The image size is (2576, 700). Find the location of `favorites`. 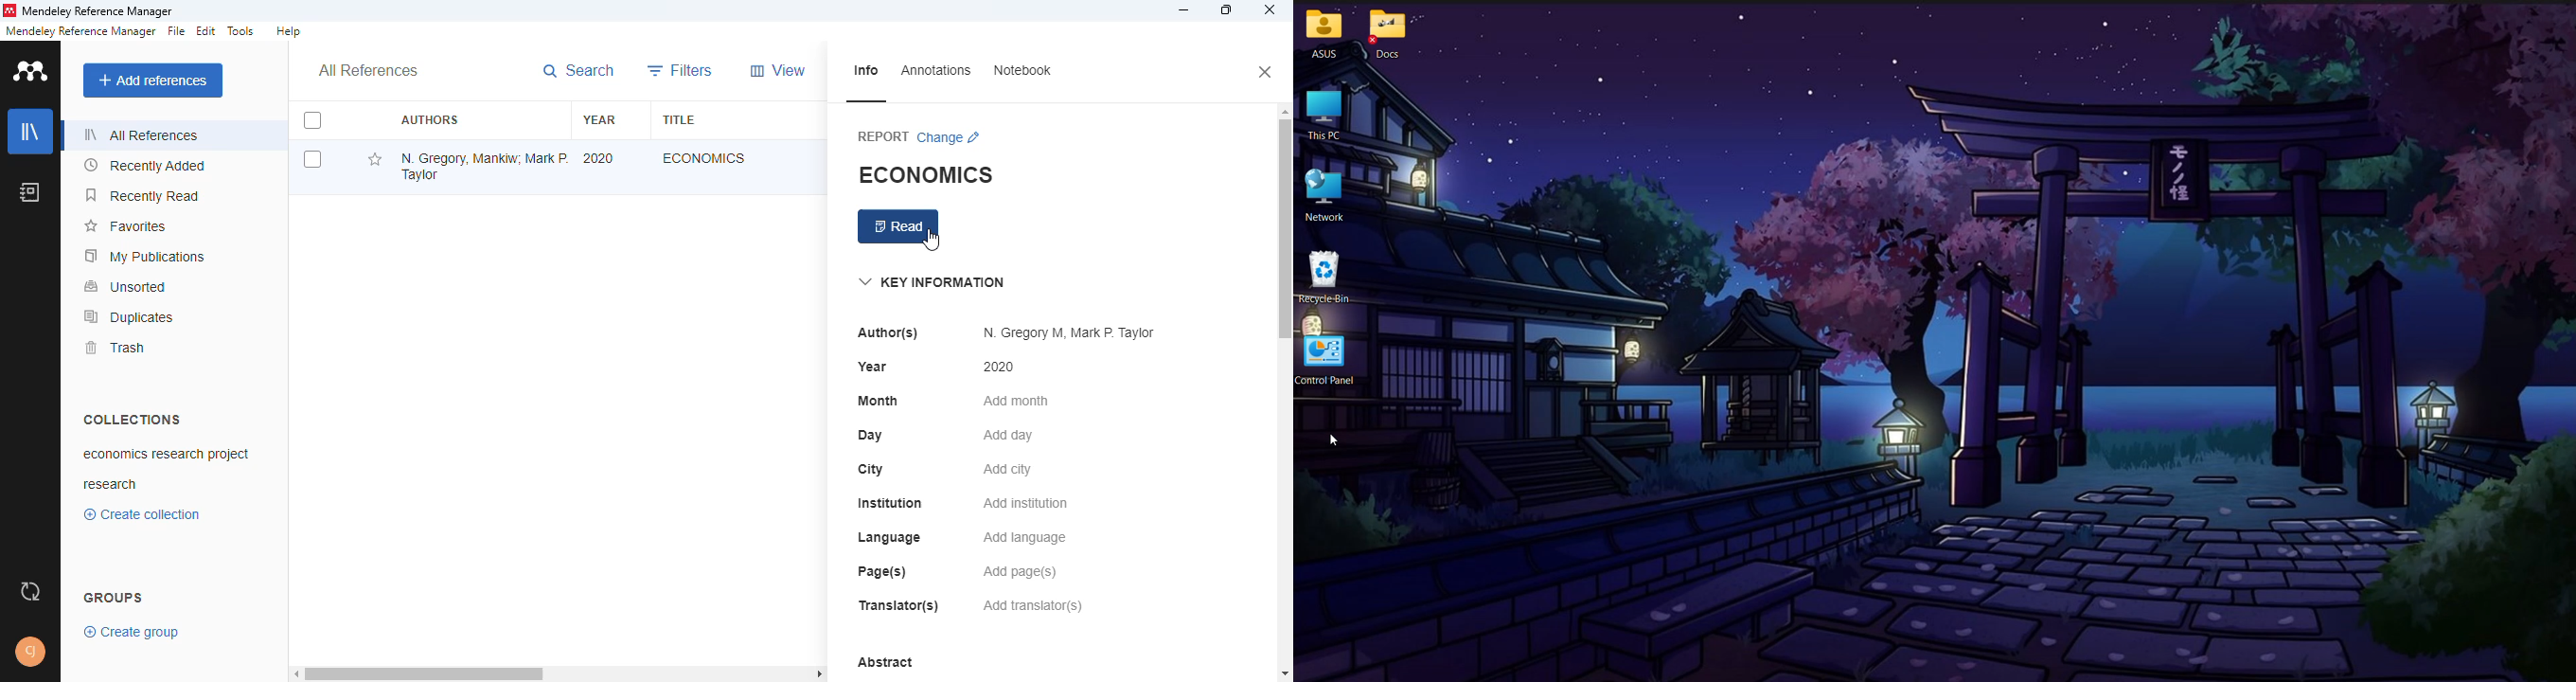

favorites is located at coordinates (128, 225).